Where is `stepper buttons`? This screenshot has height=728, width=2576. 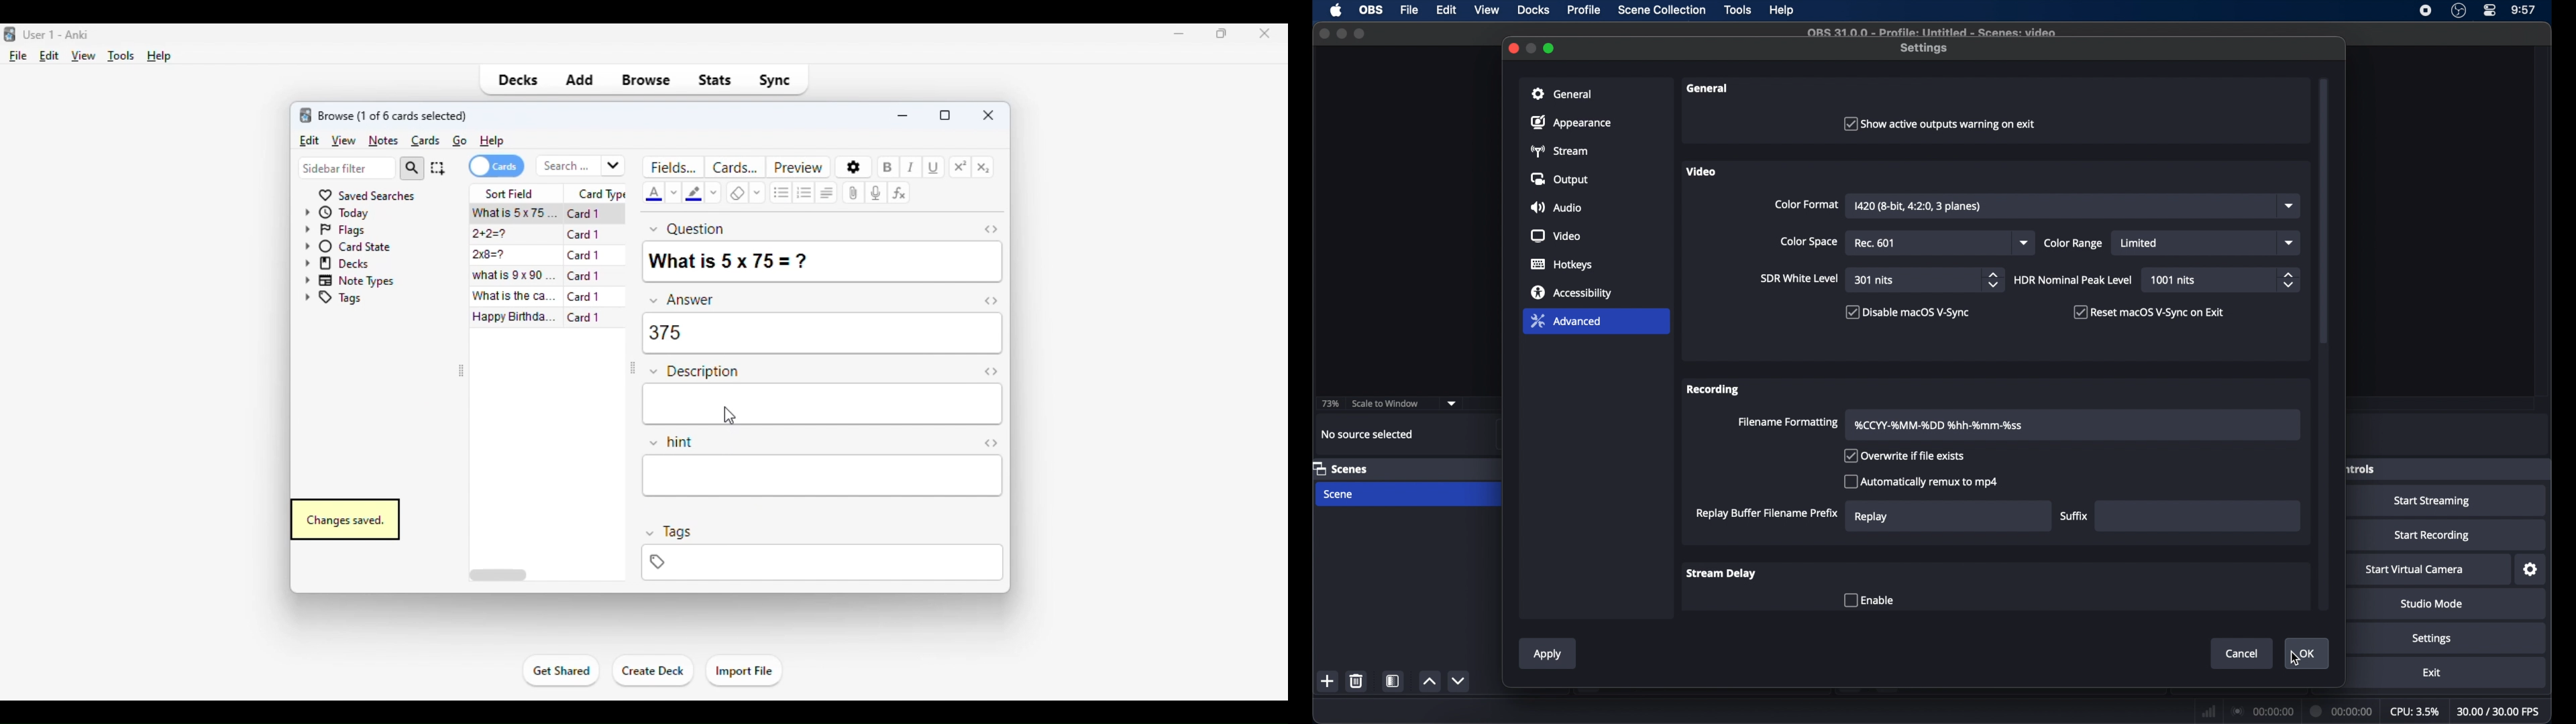 stepper buttons is located at coordinates (1992, 280).